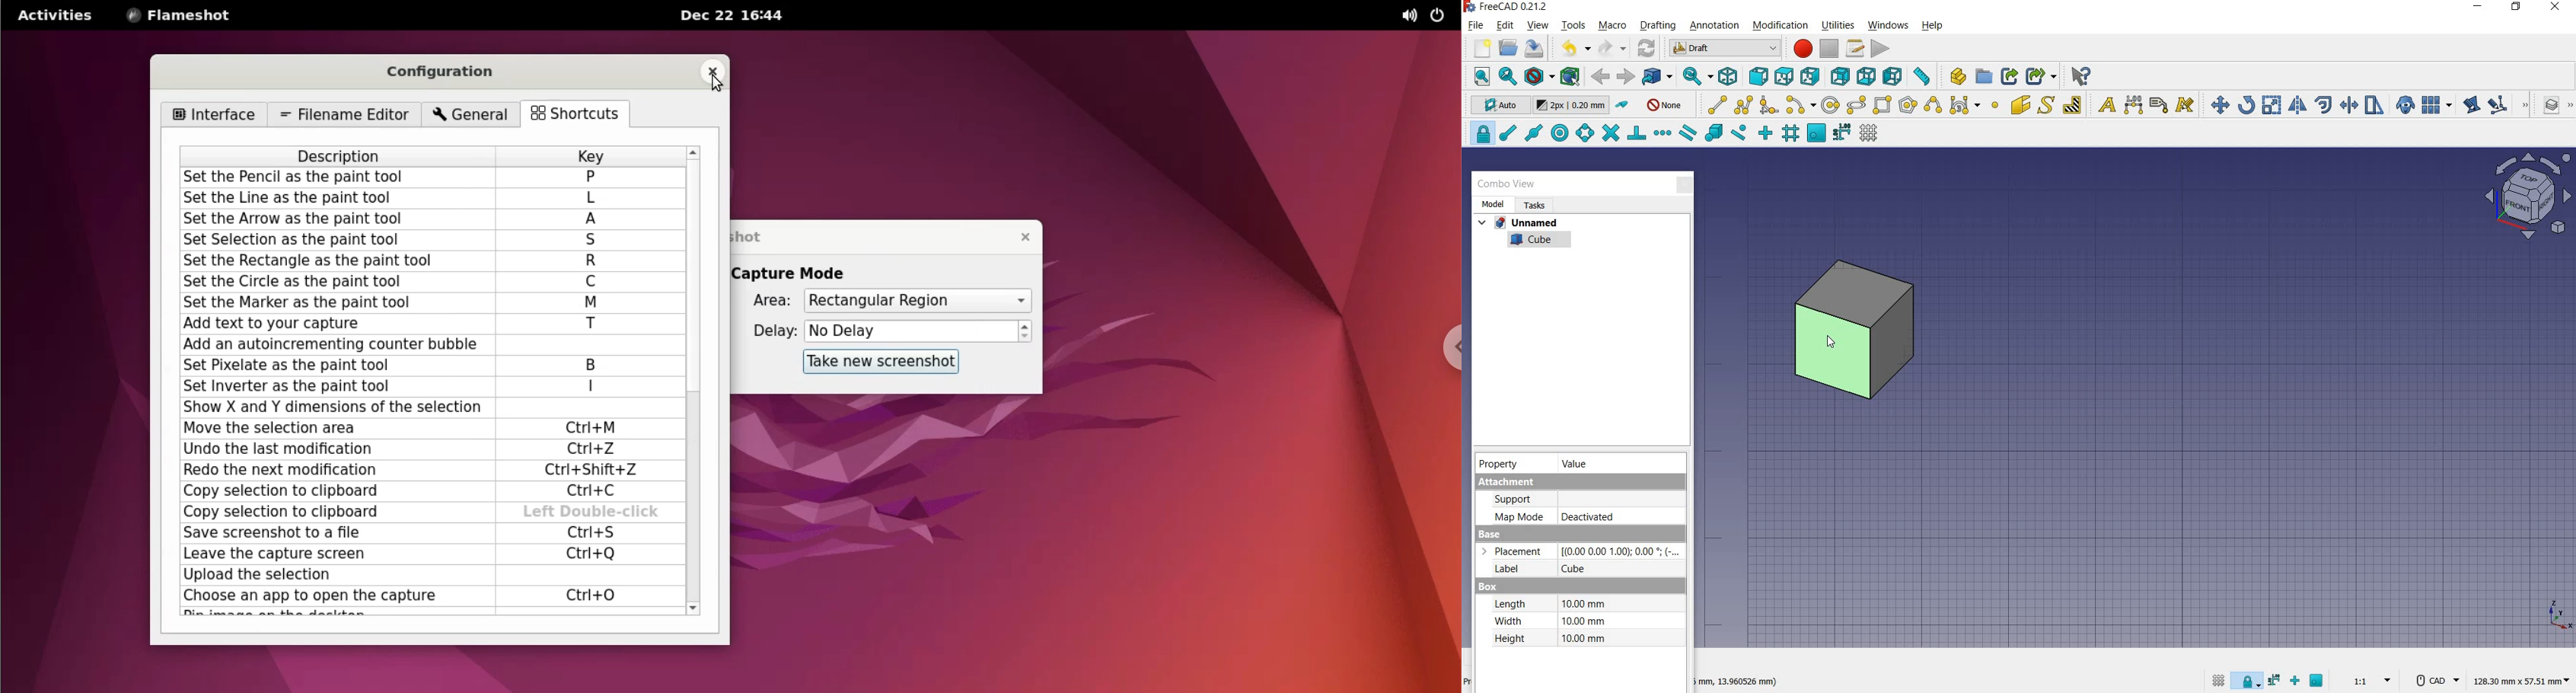  What do you see at coordinates (327, 554) in the screenshot?
I see `leave the capture screen` at bounding box center [327, 554].